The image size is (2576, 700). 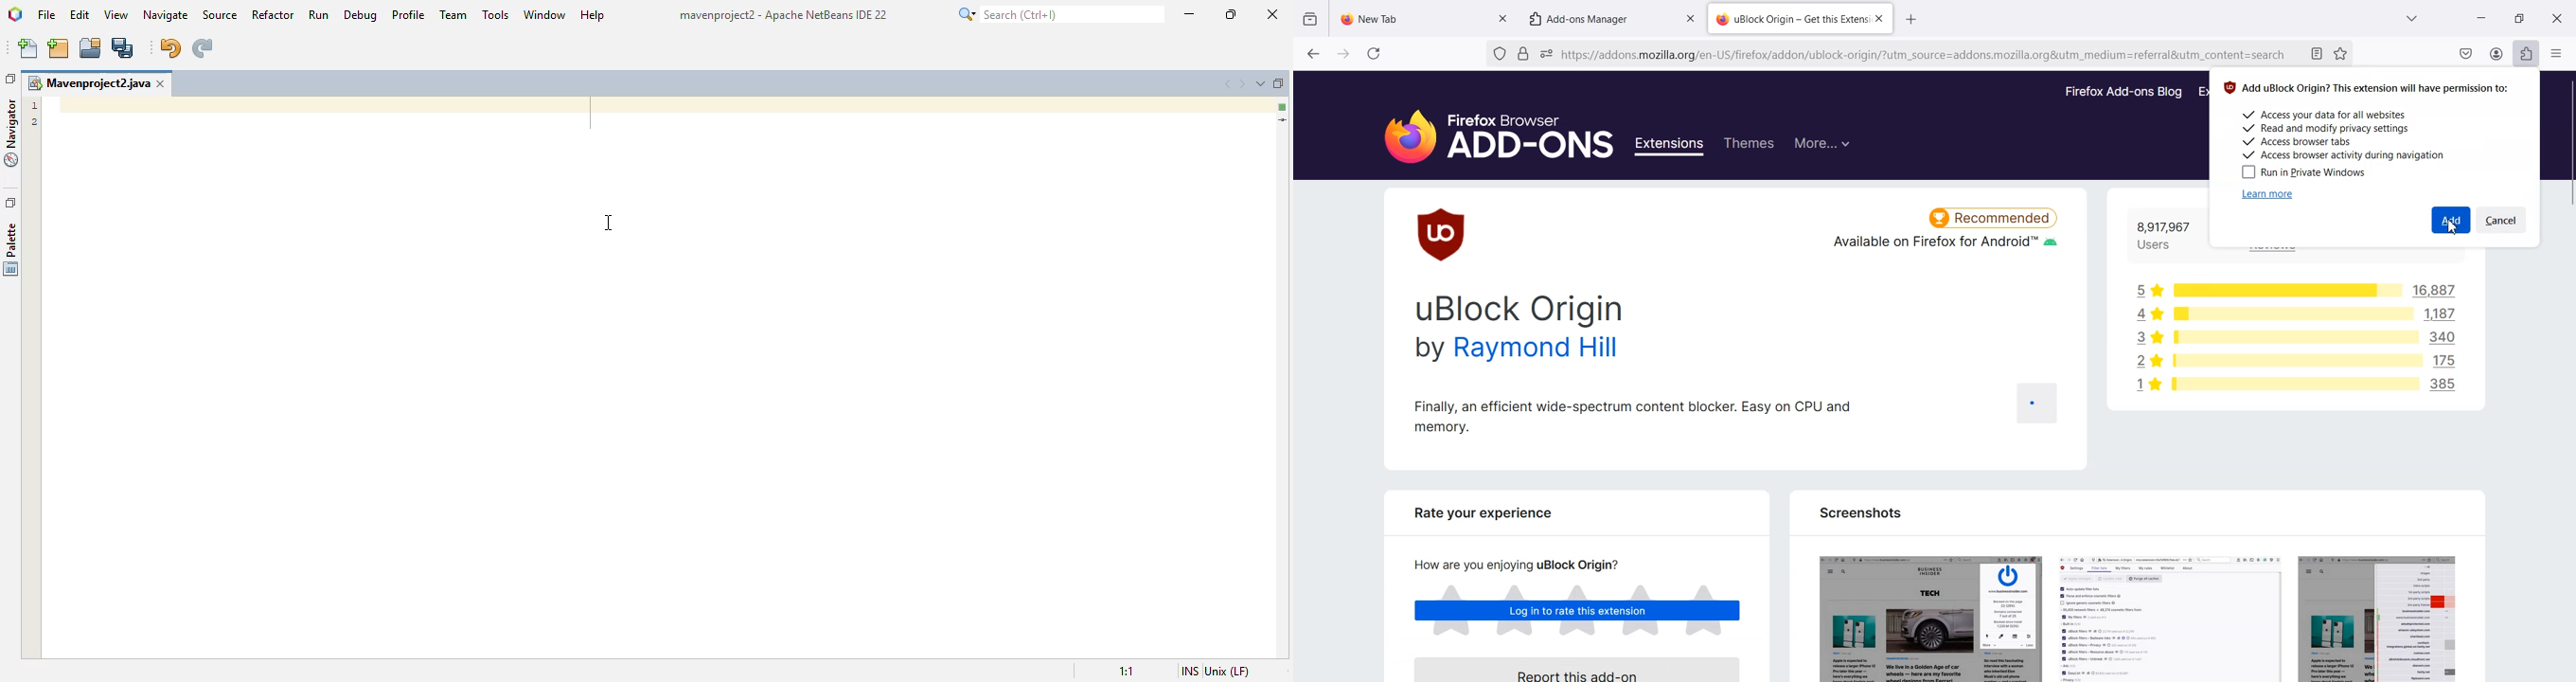 I want to click on rating bar, so click(x=2292, y=338).